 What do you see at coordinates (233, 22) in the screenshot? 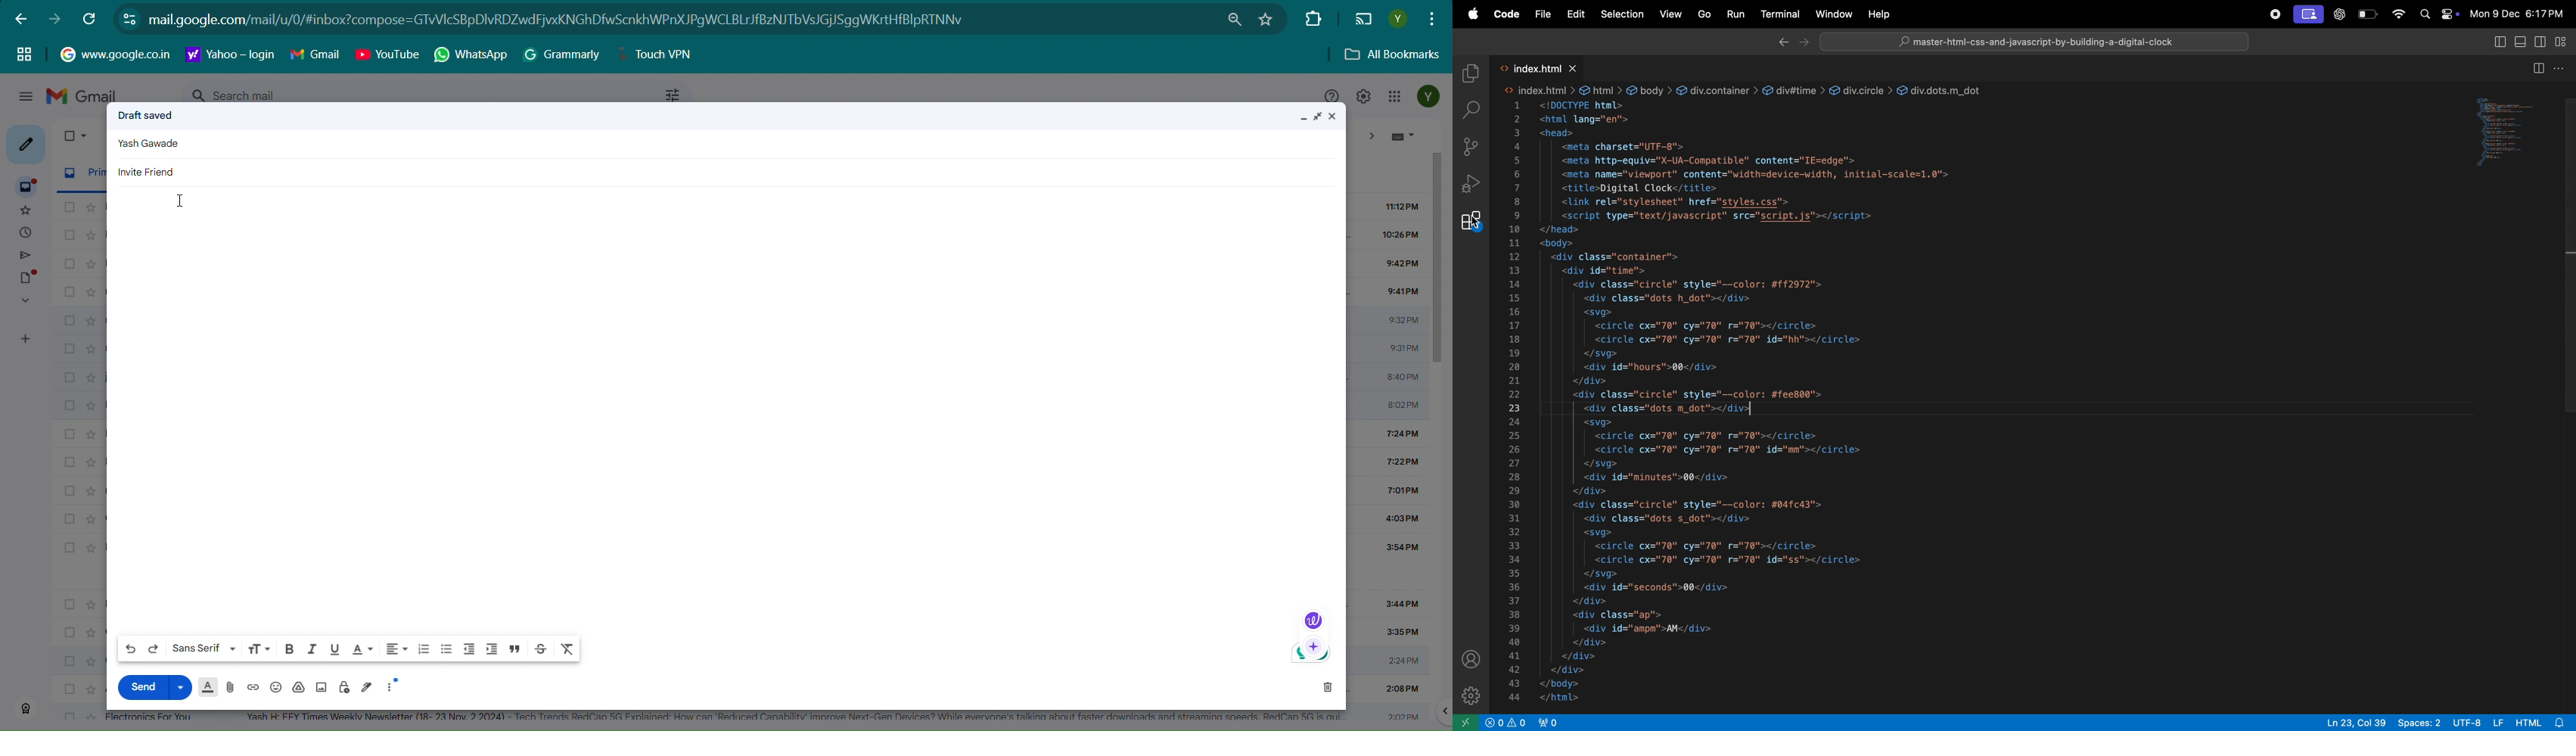
I see `Text Cursor` at bounding box center [233, 22].